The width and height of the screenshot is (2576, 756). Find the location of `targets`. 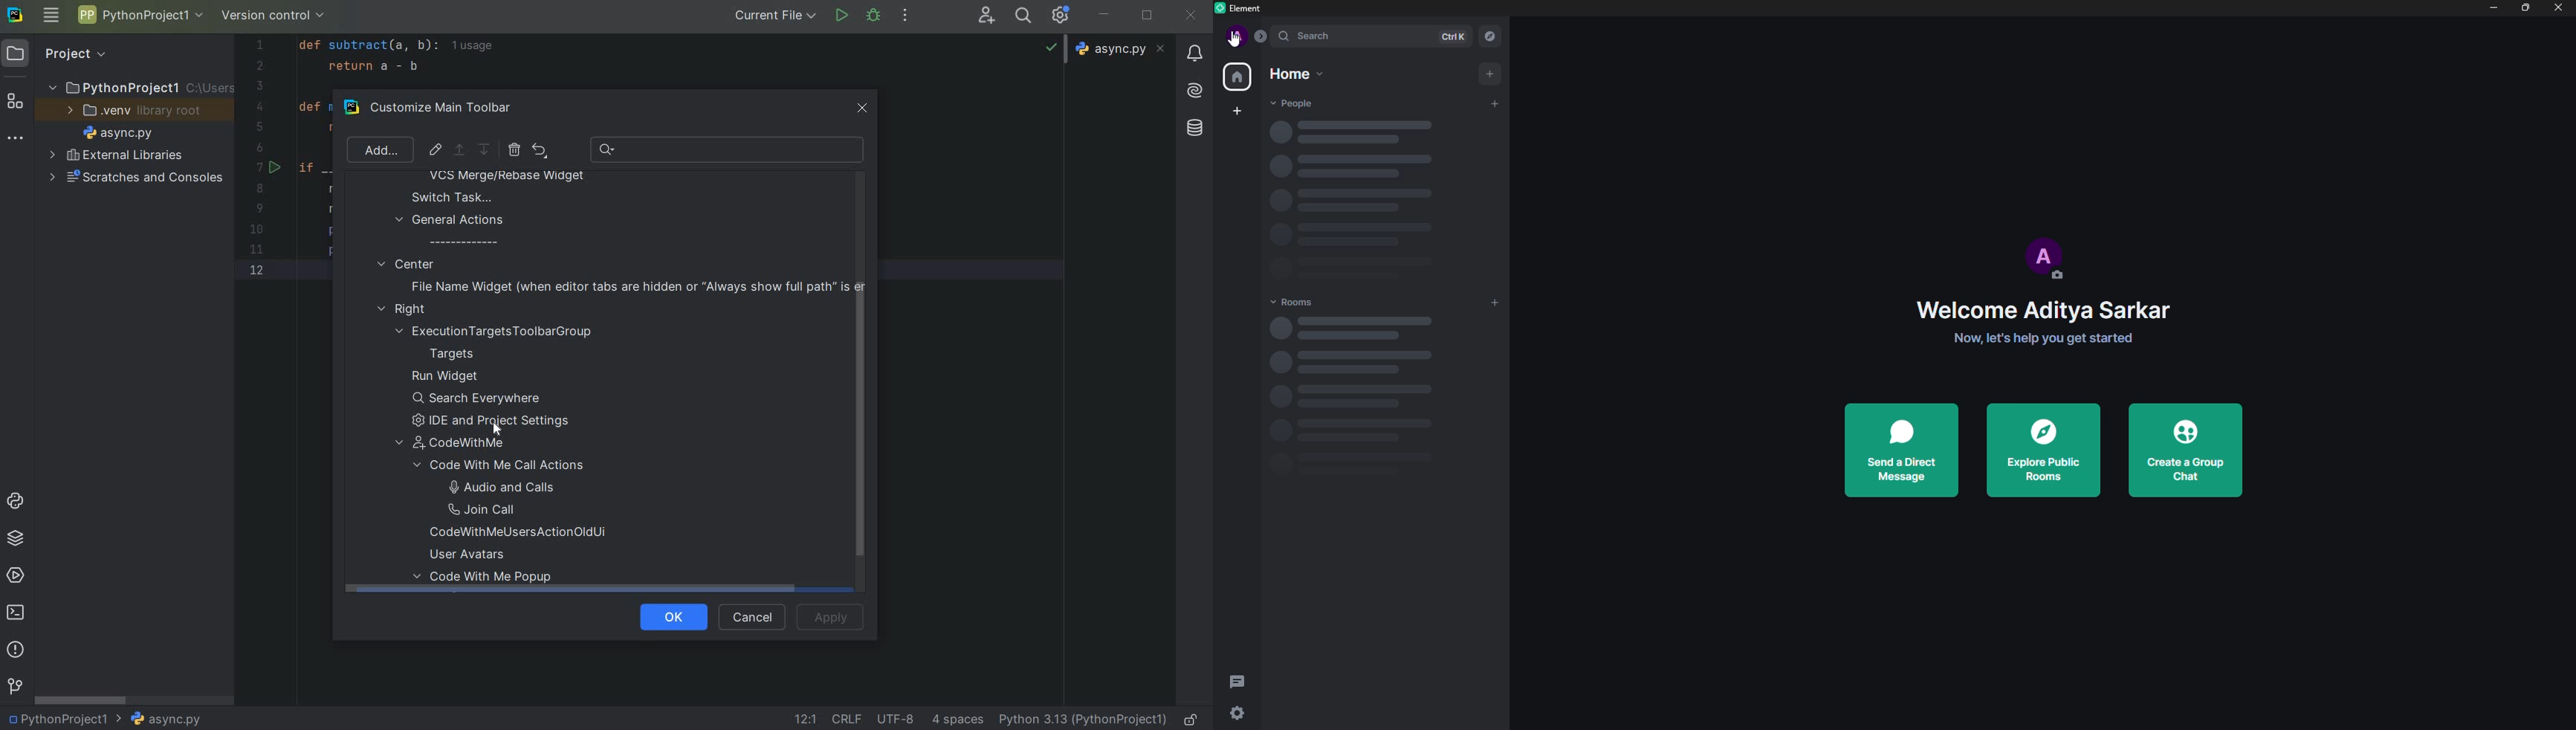

targets is located at coordinates (462, 354).